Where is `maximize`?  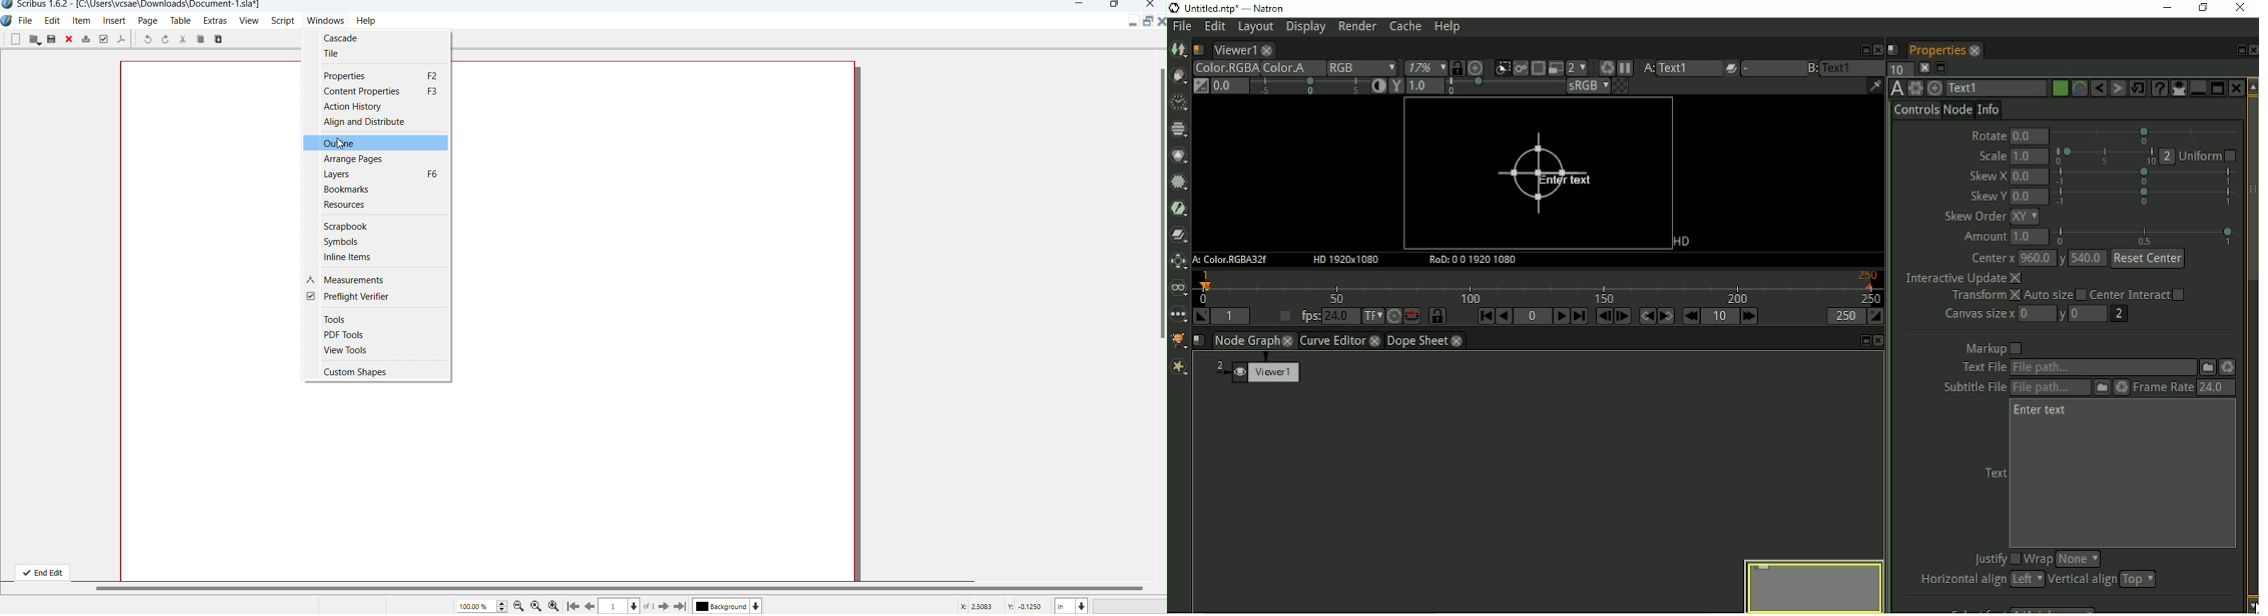 maximize is located at coordinates (1146, 22).